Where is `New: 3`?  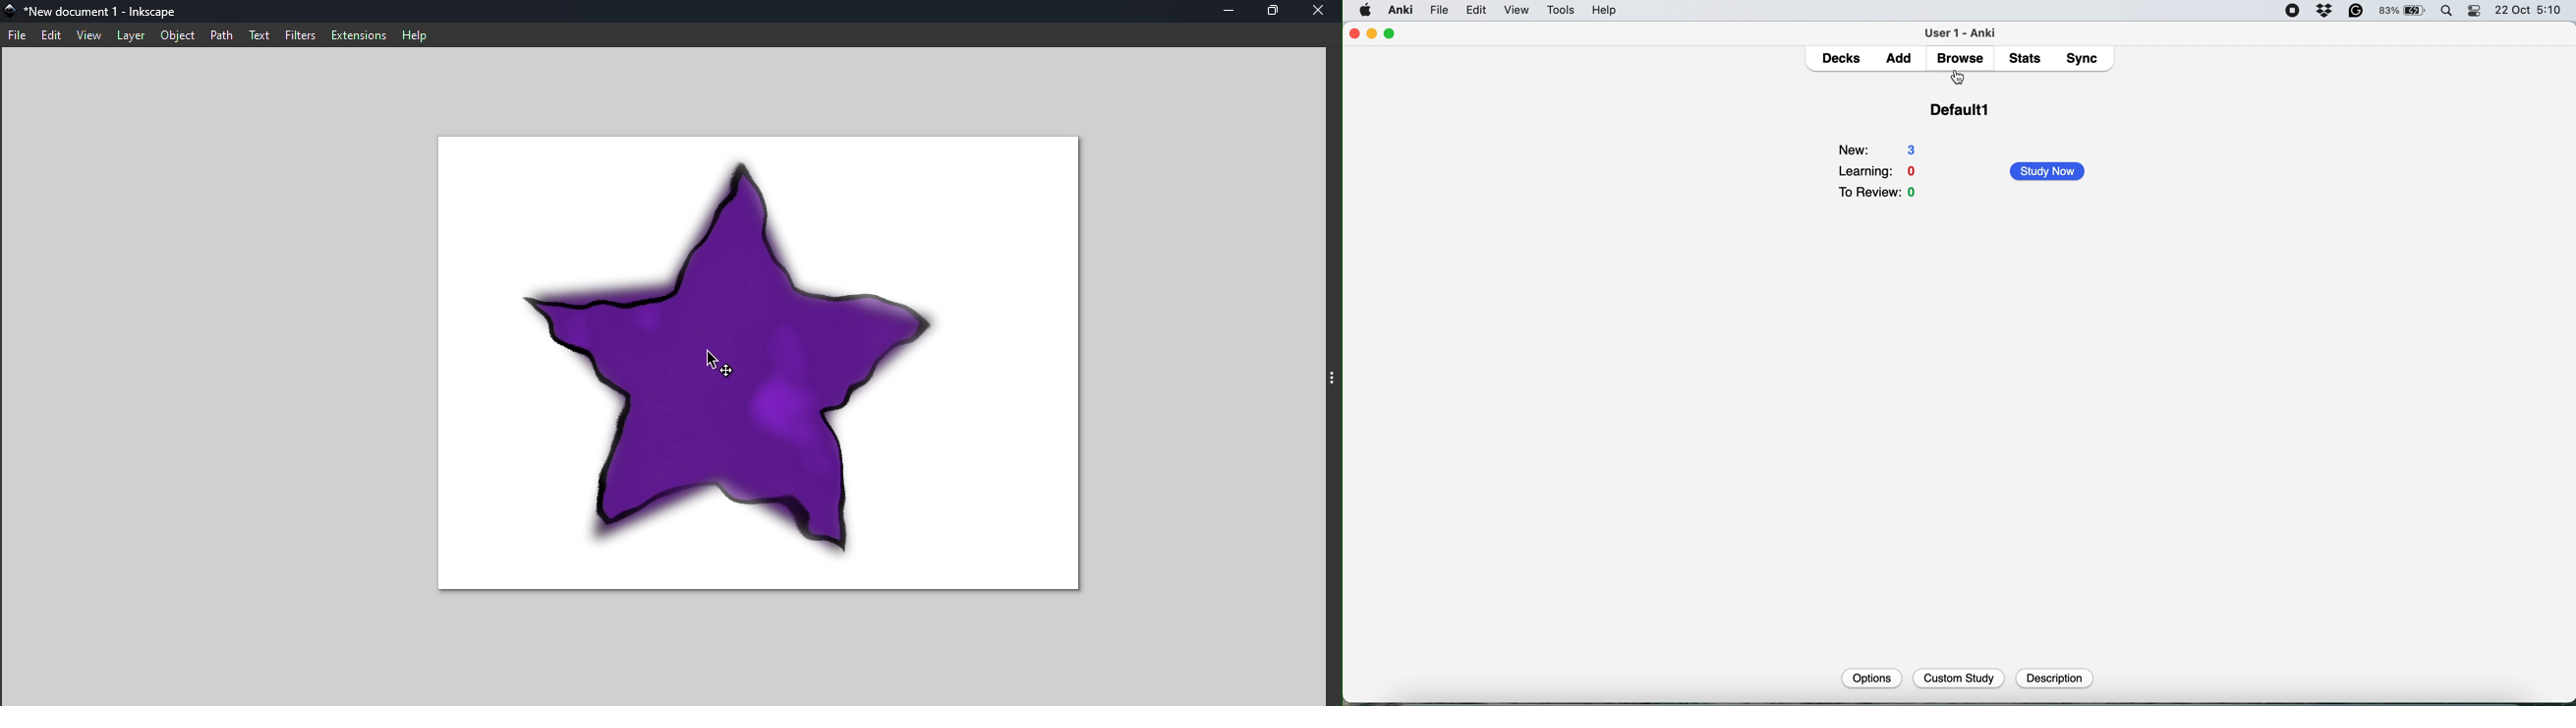 New: 3 is located at coordinates (1880, 146).